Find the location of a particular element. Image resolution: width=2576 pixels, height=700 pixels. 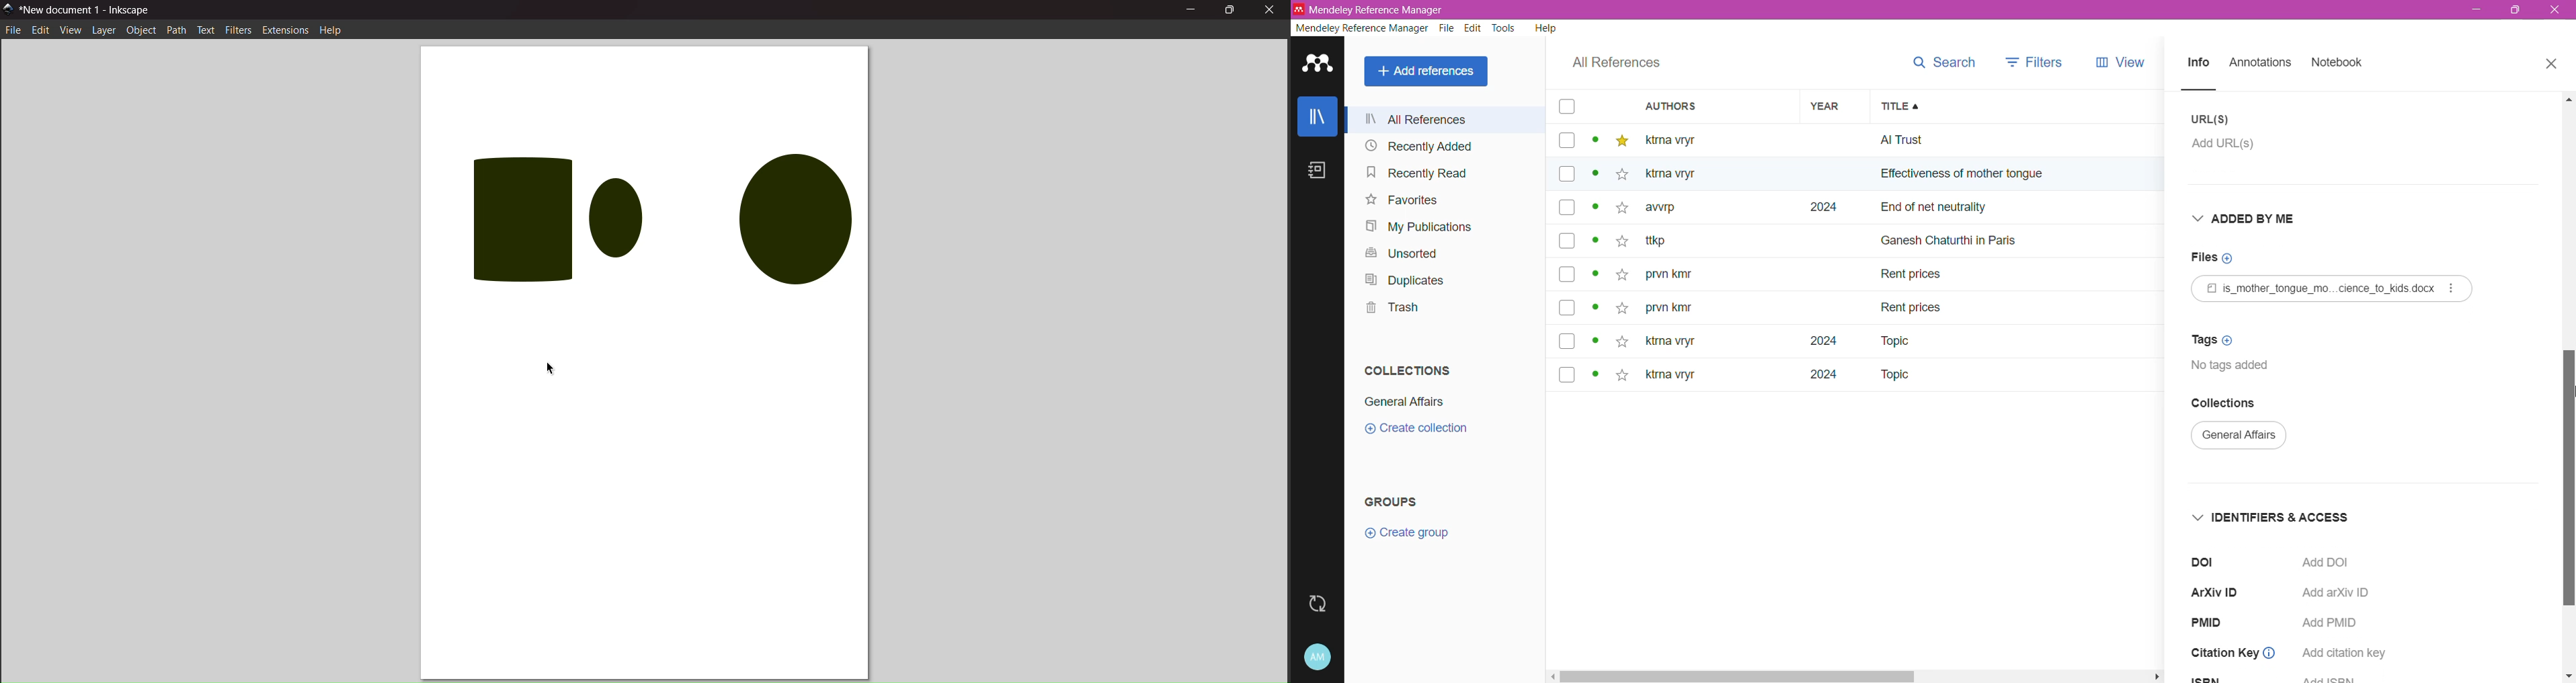

ArXiV ID is located at coordinates (2219, 593).